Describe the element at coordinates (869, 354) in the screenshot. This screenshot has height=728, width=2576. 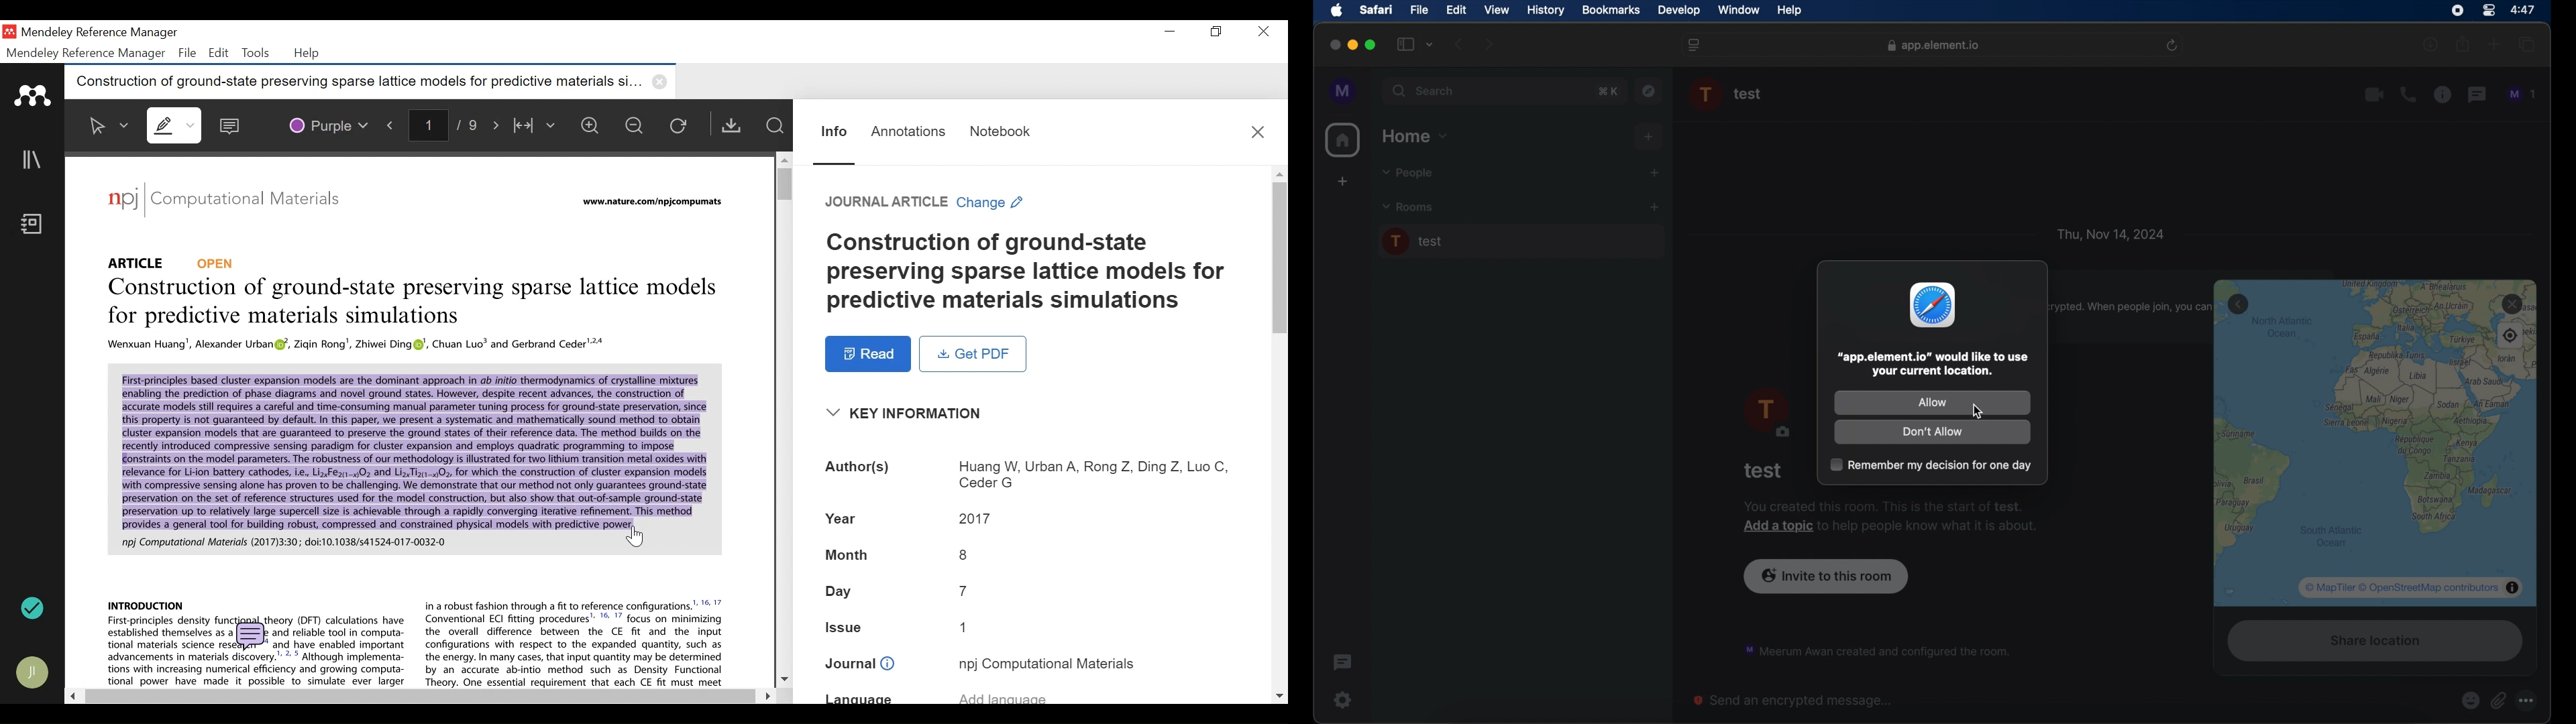
I see `Read` at that location.